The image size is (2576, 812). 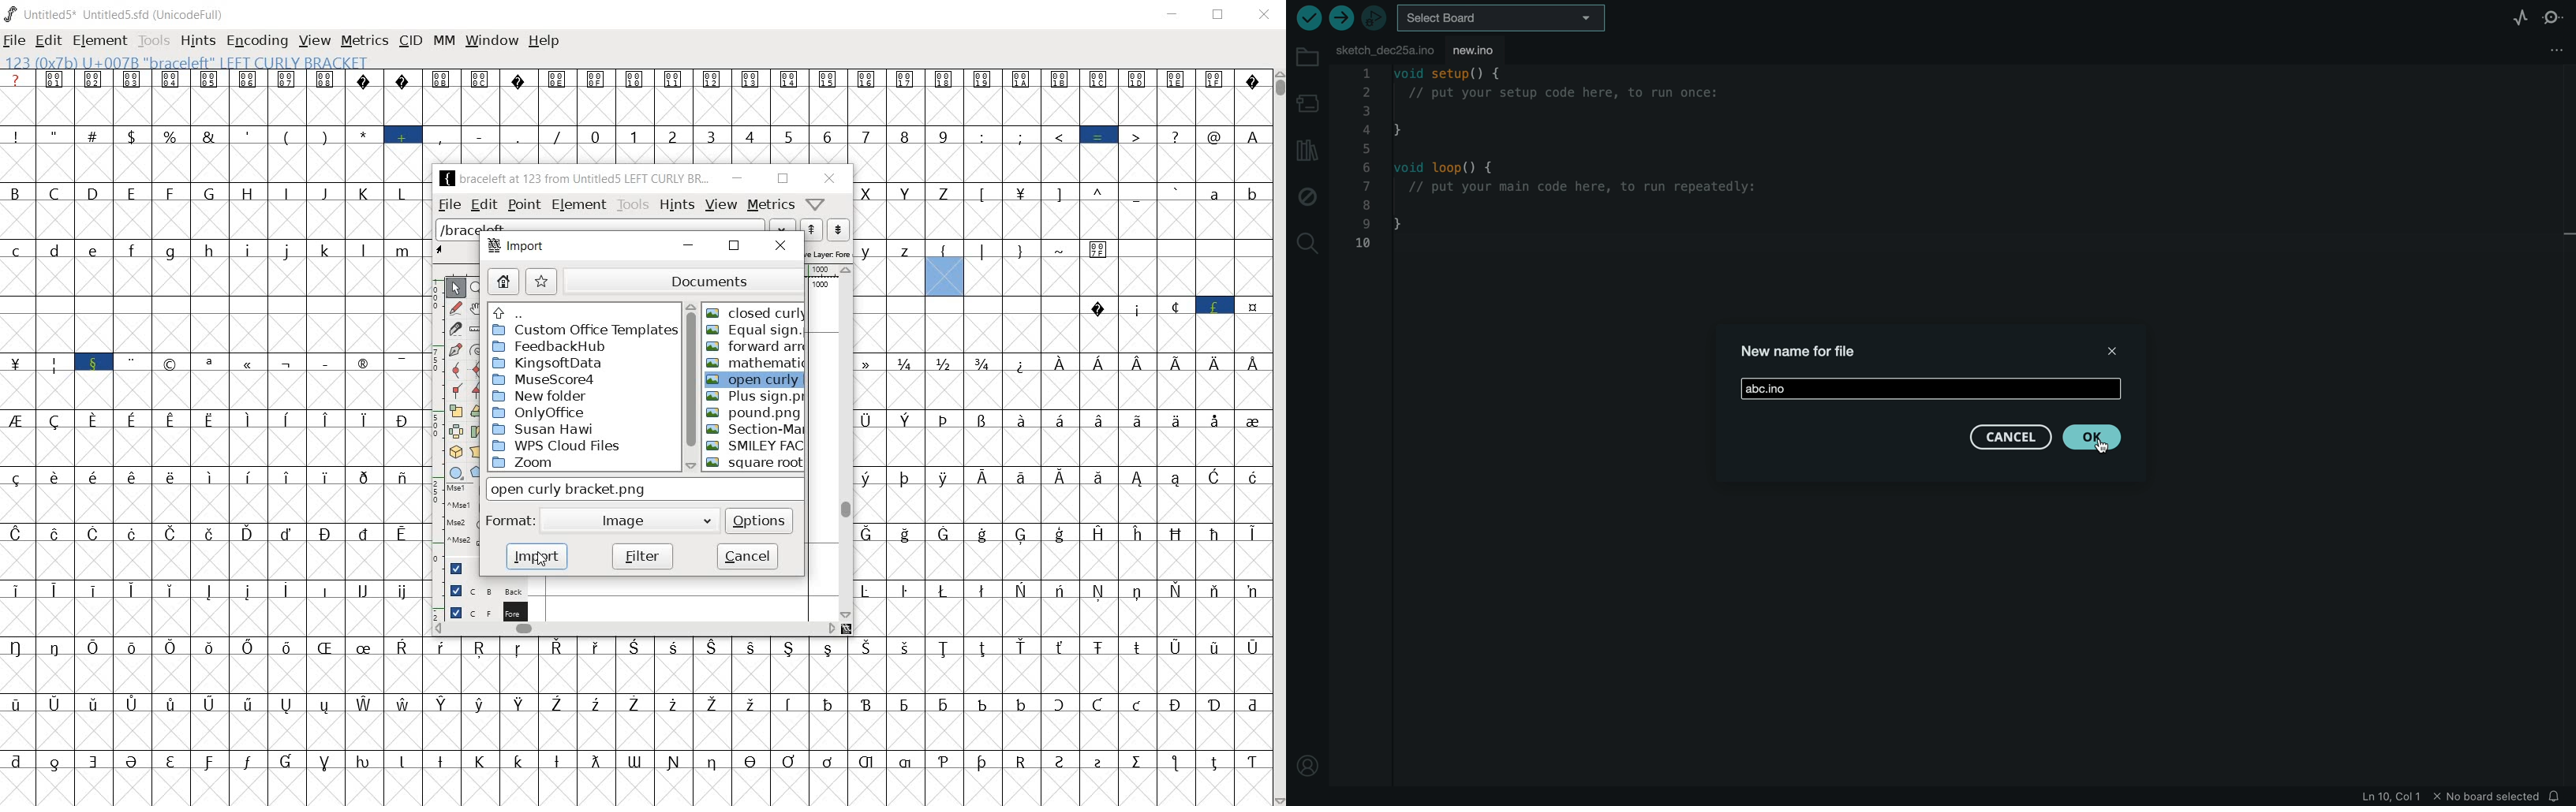 What do you see at coordinates (583, 312) in the screenshot?
I see `Up directories` at bounding box center [583, 312].